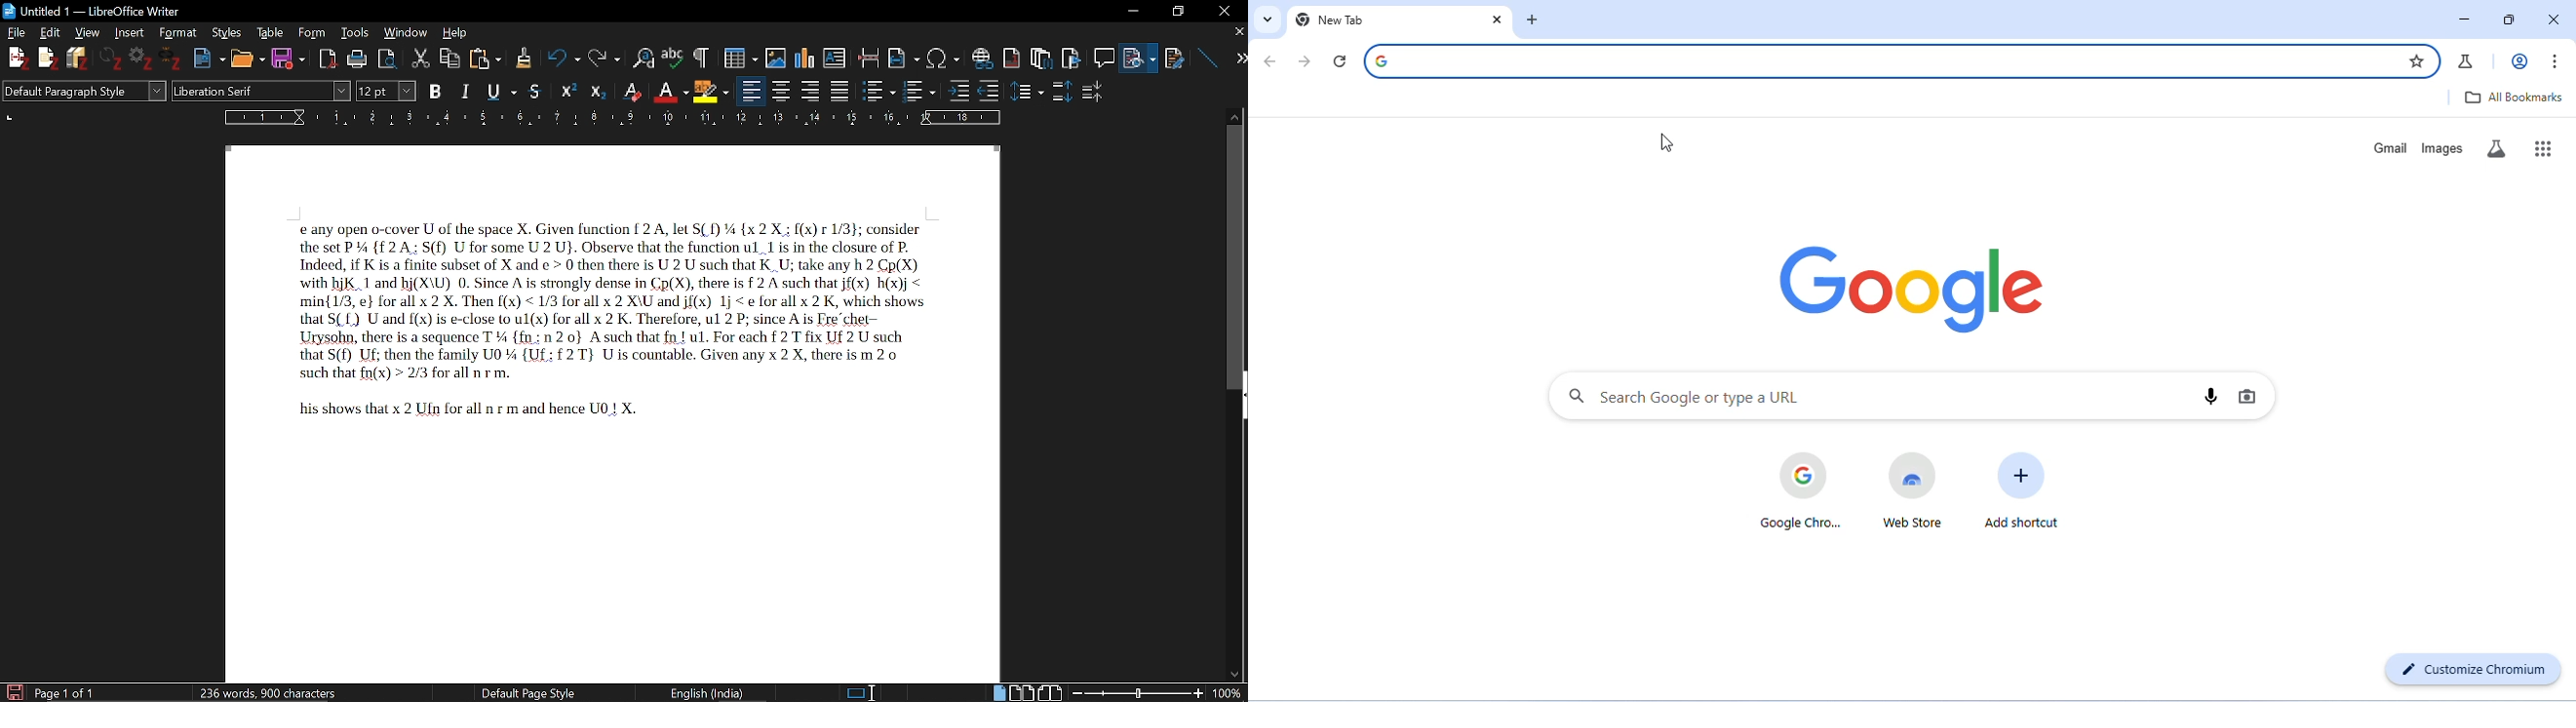 The image size is (2576, 728). Describe the element at coordinates (436, 90) in the screenshot. I see `B` at that location.